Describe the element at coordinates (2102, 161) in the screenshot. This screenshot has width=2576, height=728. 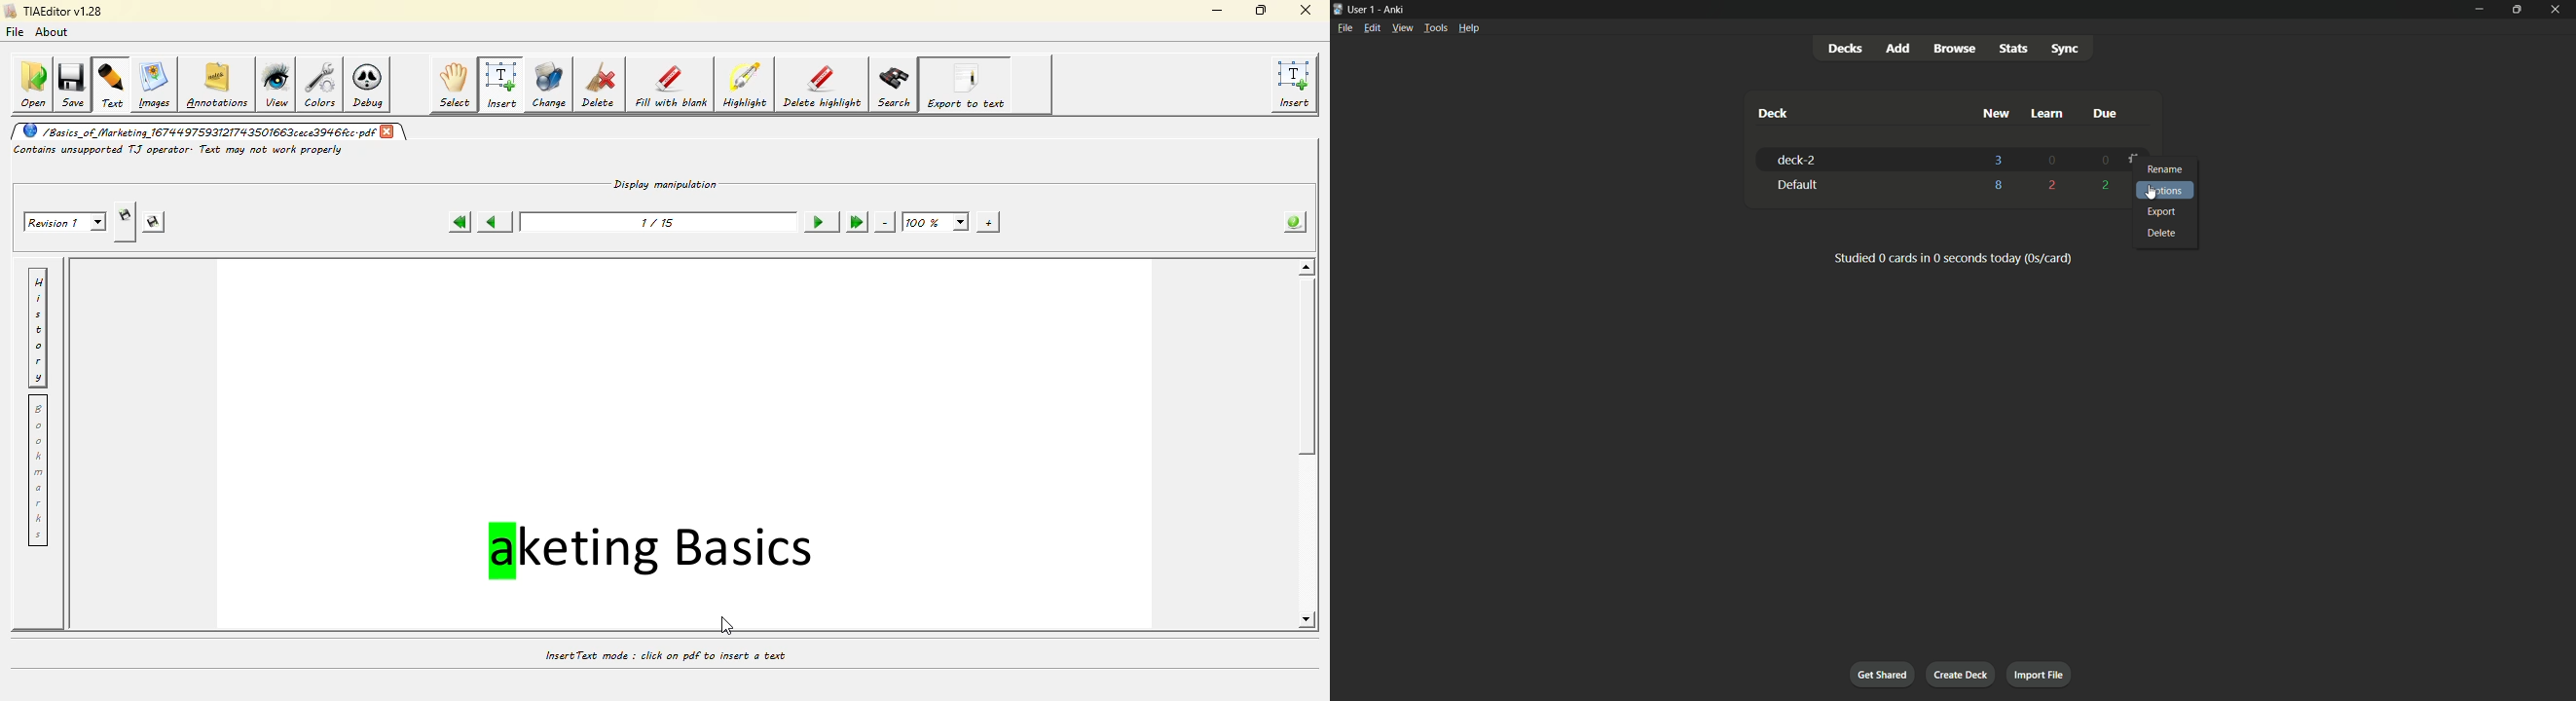
I see `0` at that location.